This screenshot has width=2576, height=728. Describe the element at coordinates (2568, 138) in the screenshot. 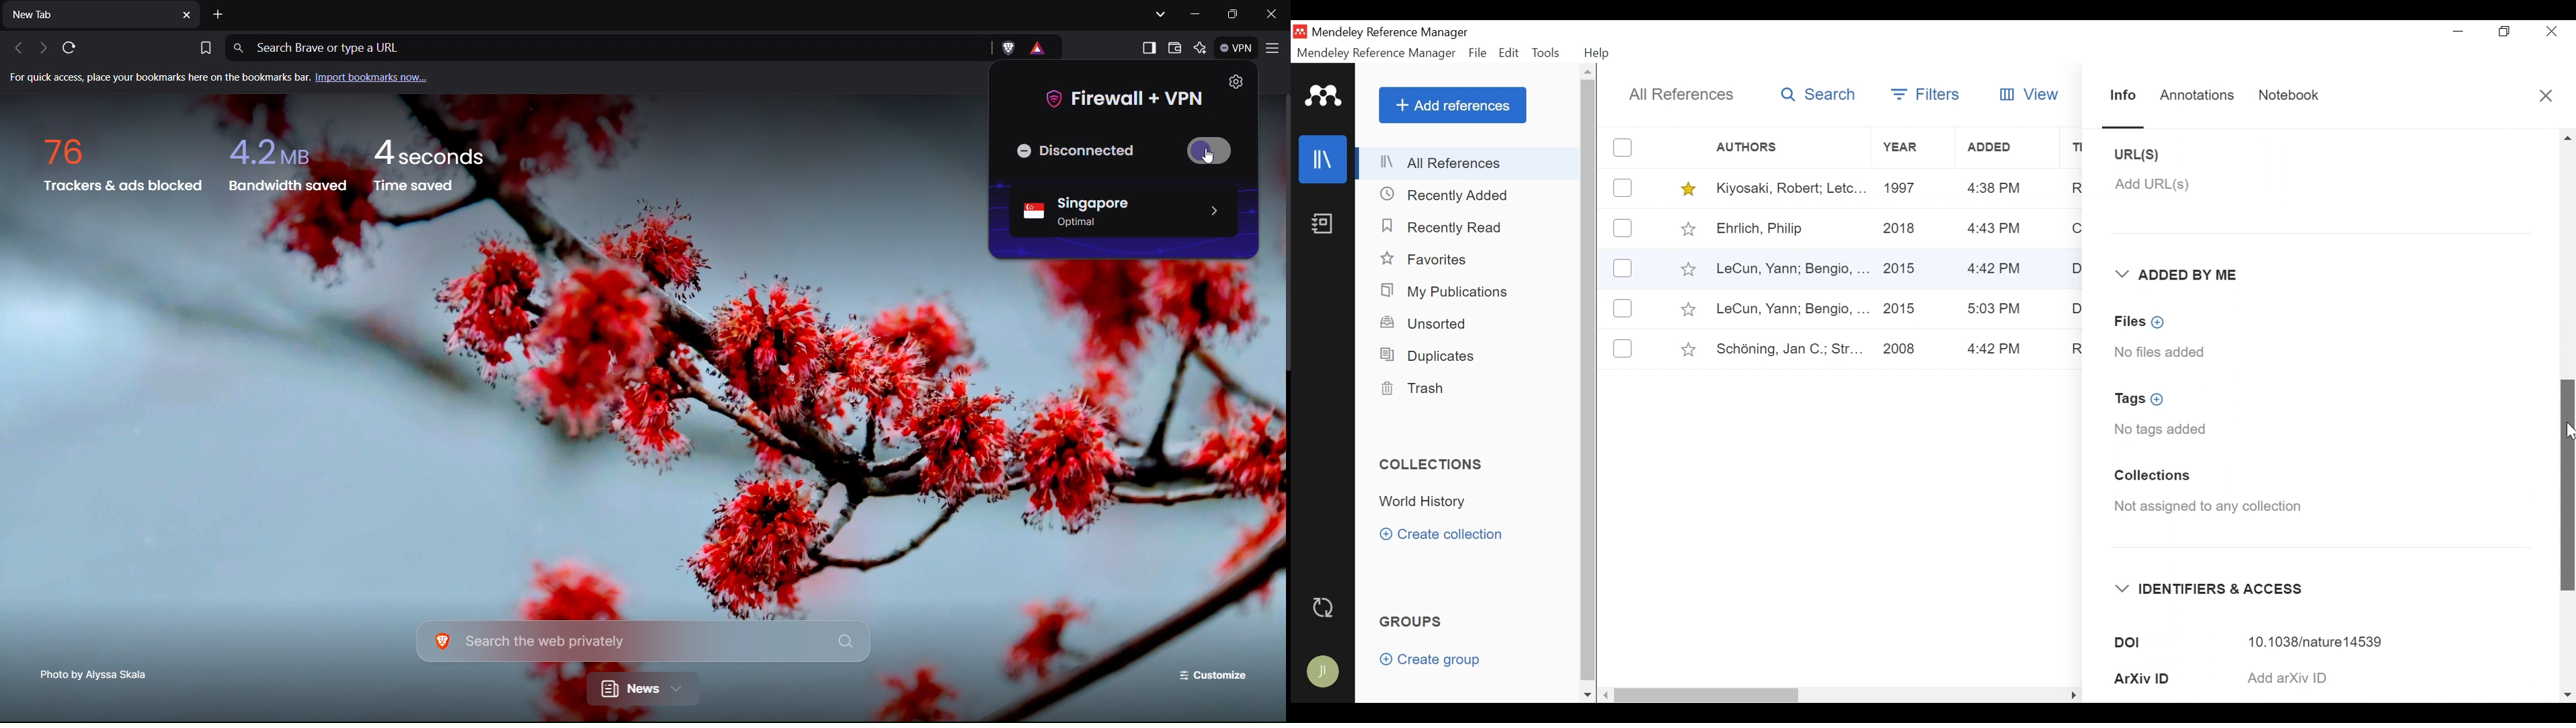

I see `Up` at that location.